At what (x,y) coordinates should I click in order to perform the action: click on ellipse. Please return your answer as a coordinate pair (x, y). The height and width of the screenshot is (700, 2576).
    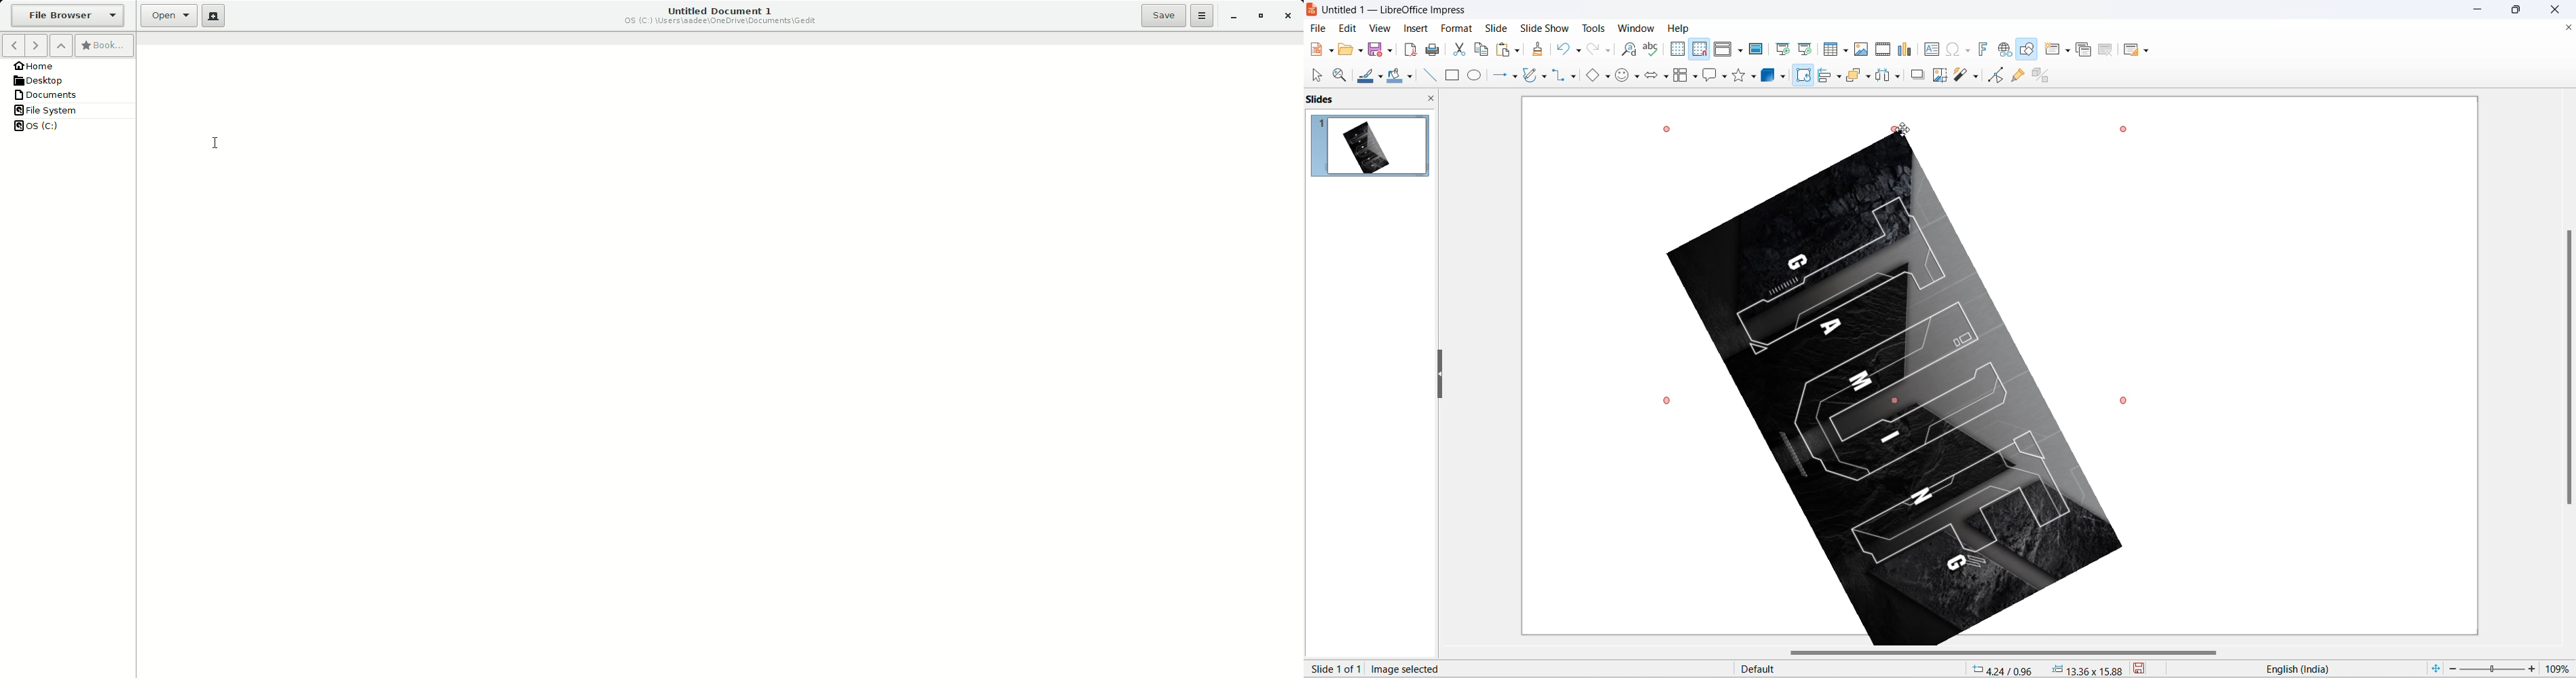
    Looking at the image, I should click on (1476, 75).